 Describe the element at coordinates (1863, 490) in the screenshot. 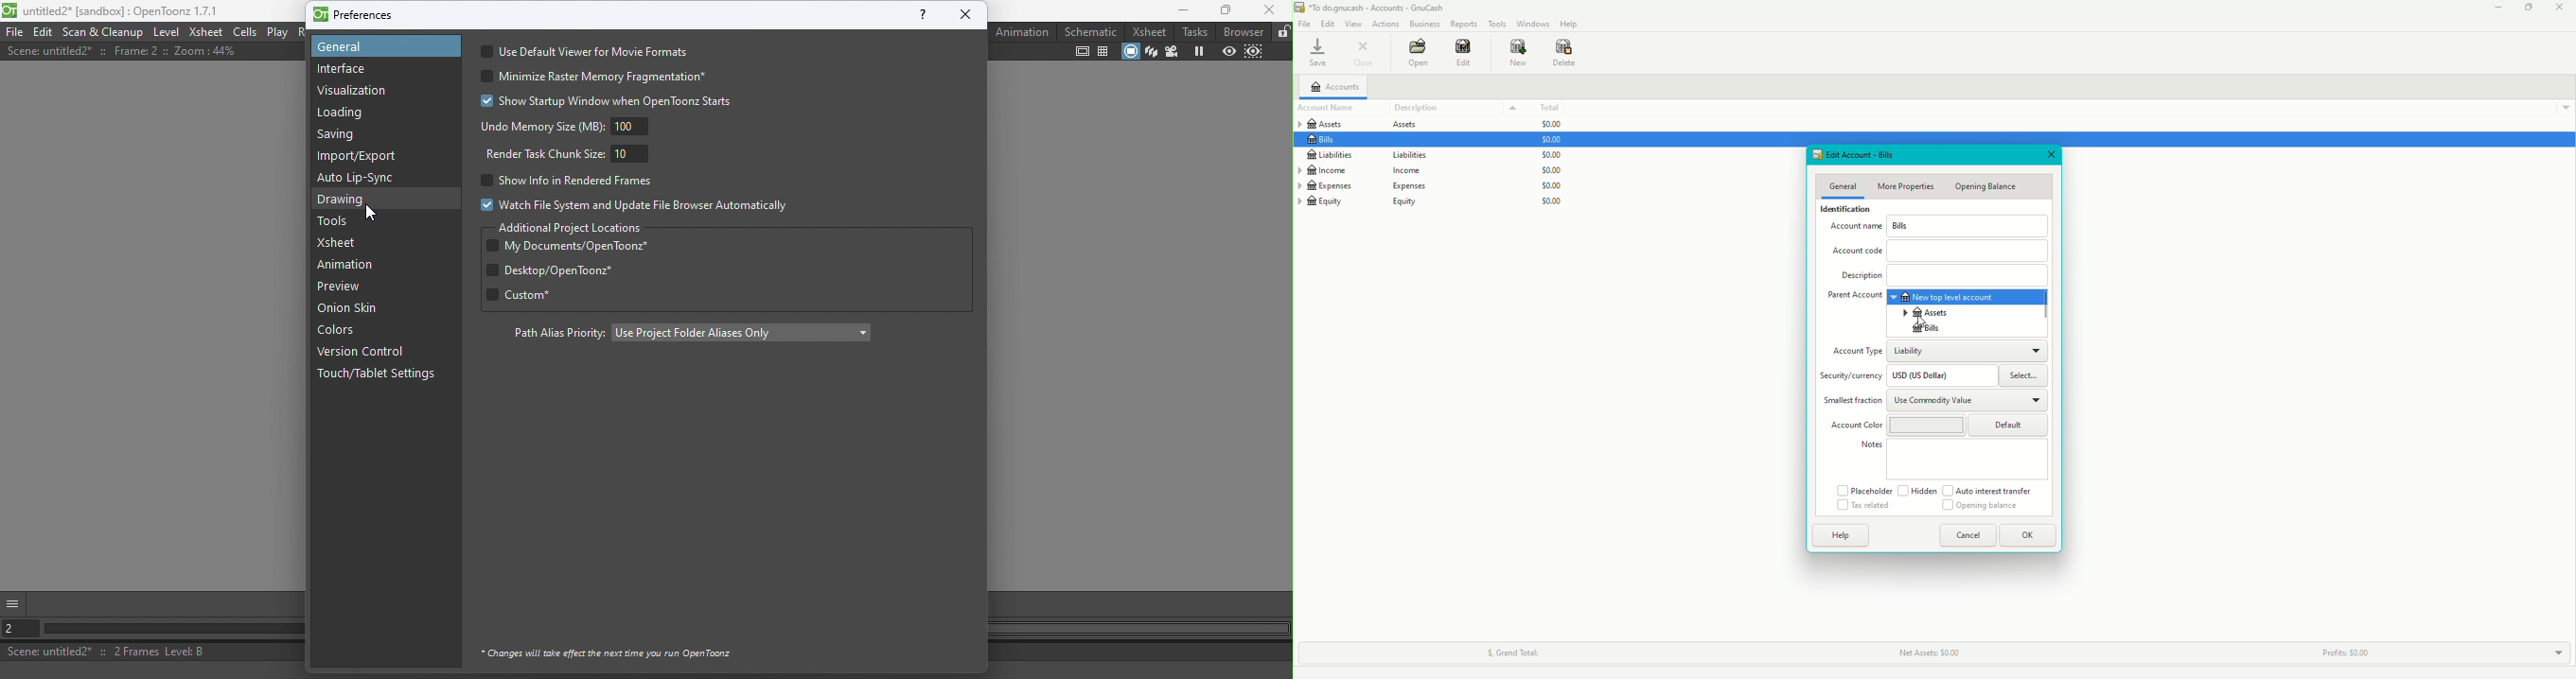

I see `Placeholder` at that location.